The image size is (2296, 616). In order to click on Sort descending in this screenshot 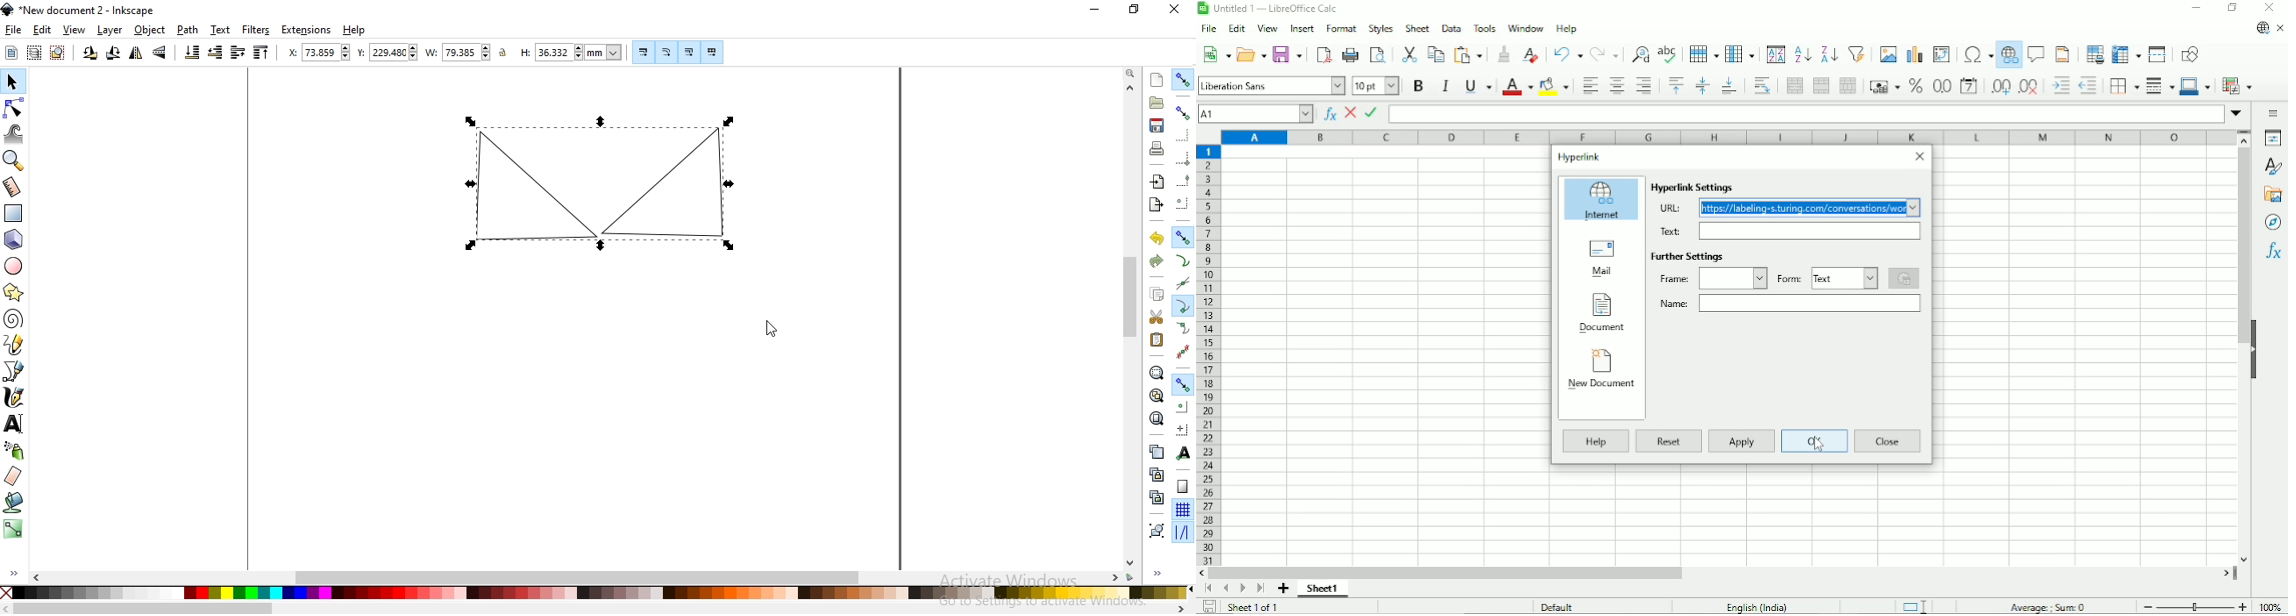, I will do `click(1829, 55)`.